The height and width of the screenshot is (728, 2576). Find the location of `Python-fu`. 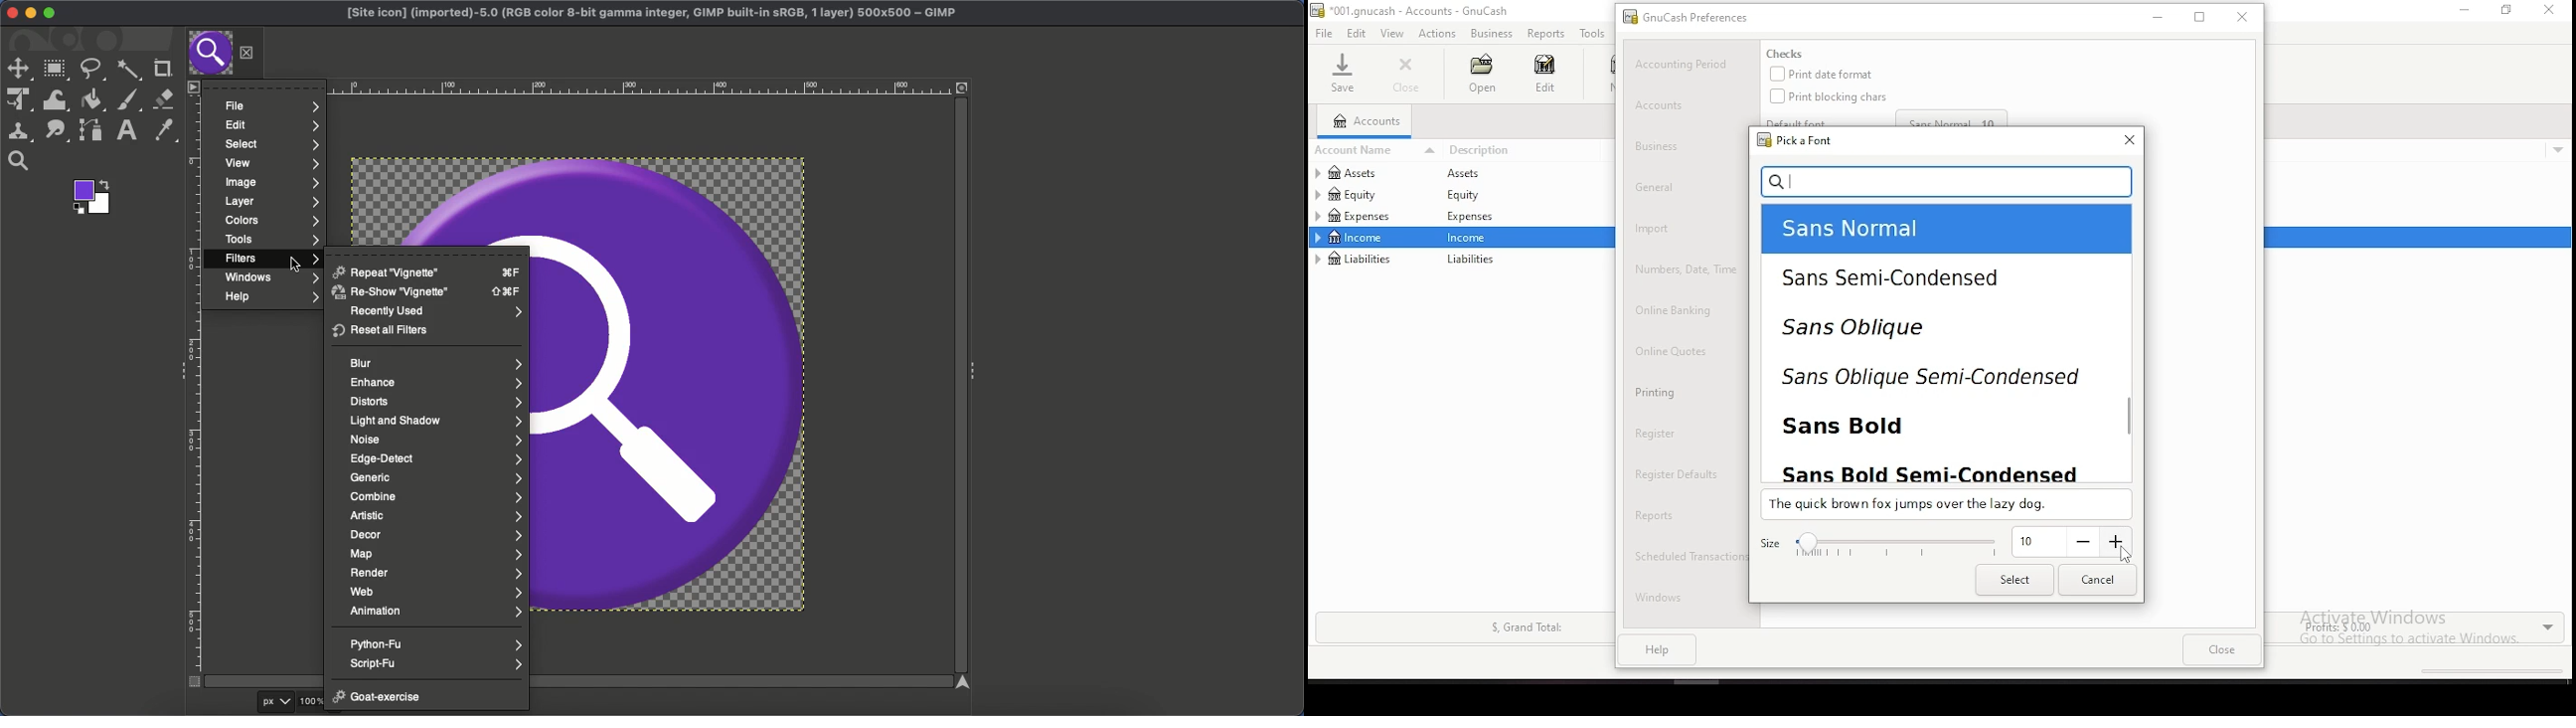

Python-fu is located at coordinates (437, 643).